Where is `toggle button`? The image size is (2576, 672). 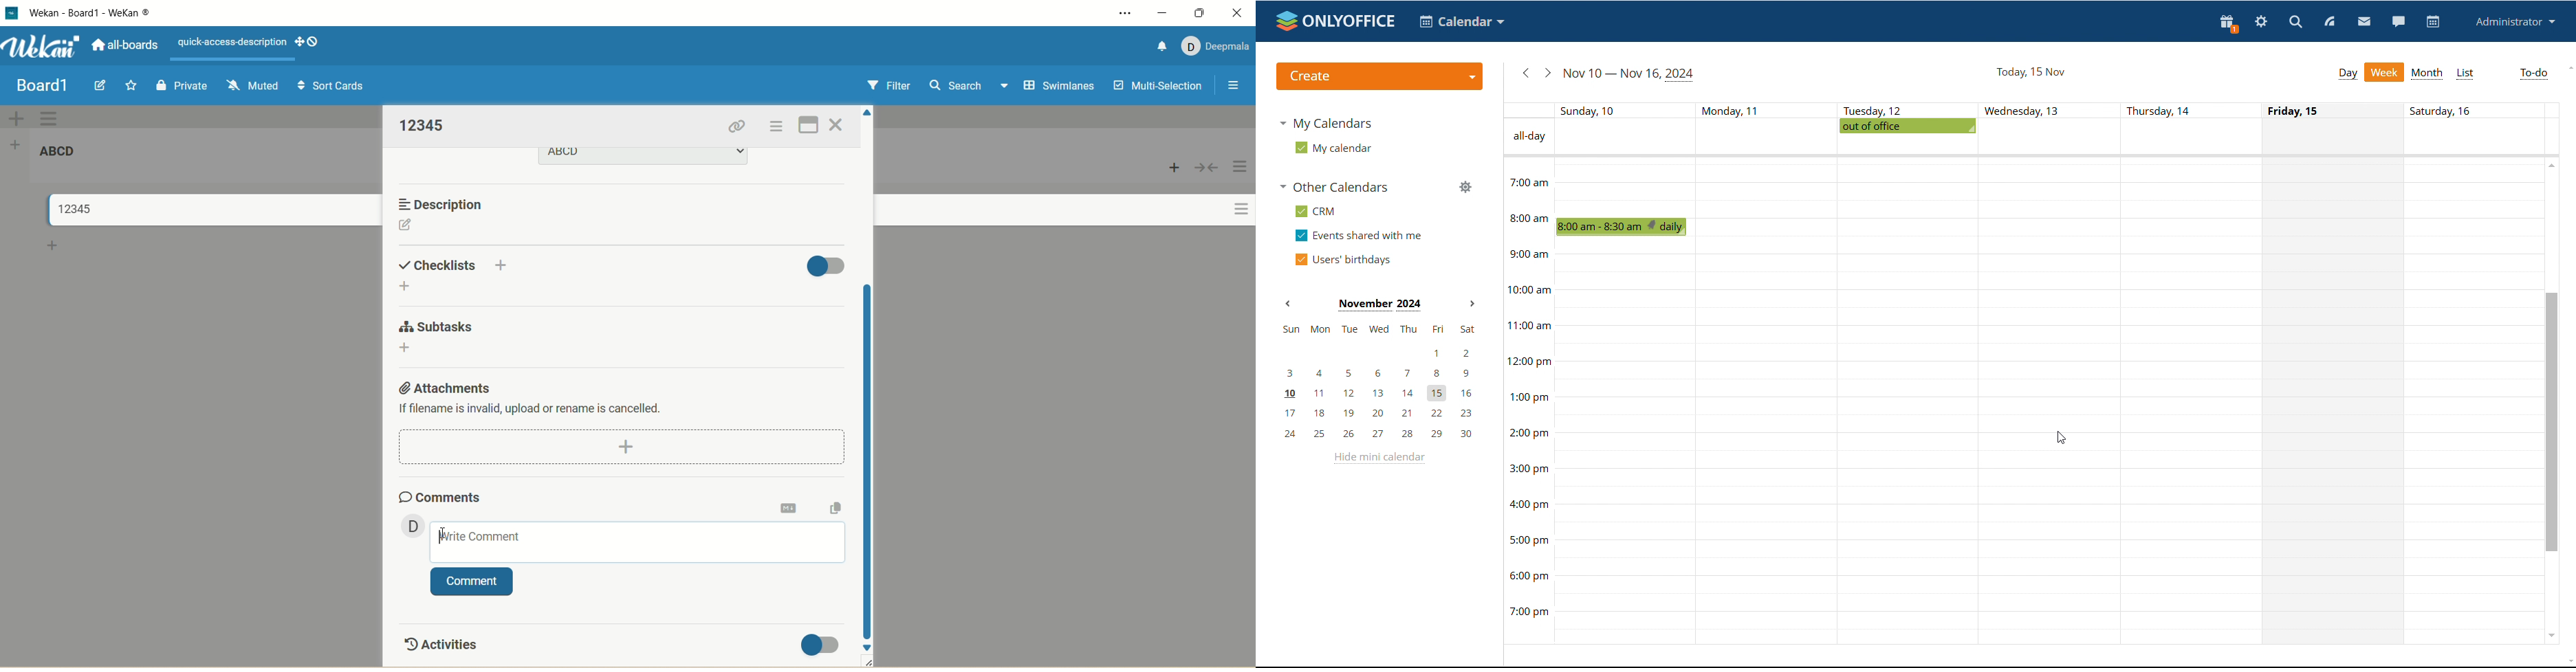
toggle button is located at coordinates (826, 264).